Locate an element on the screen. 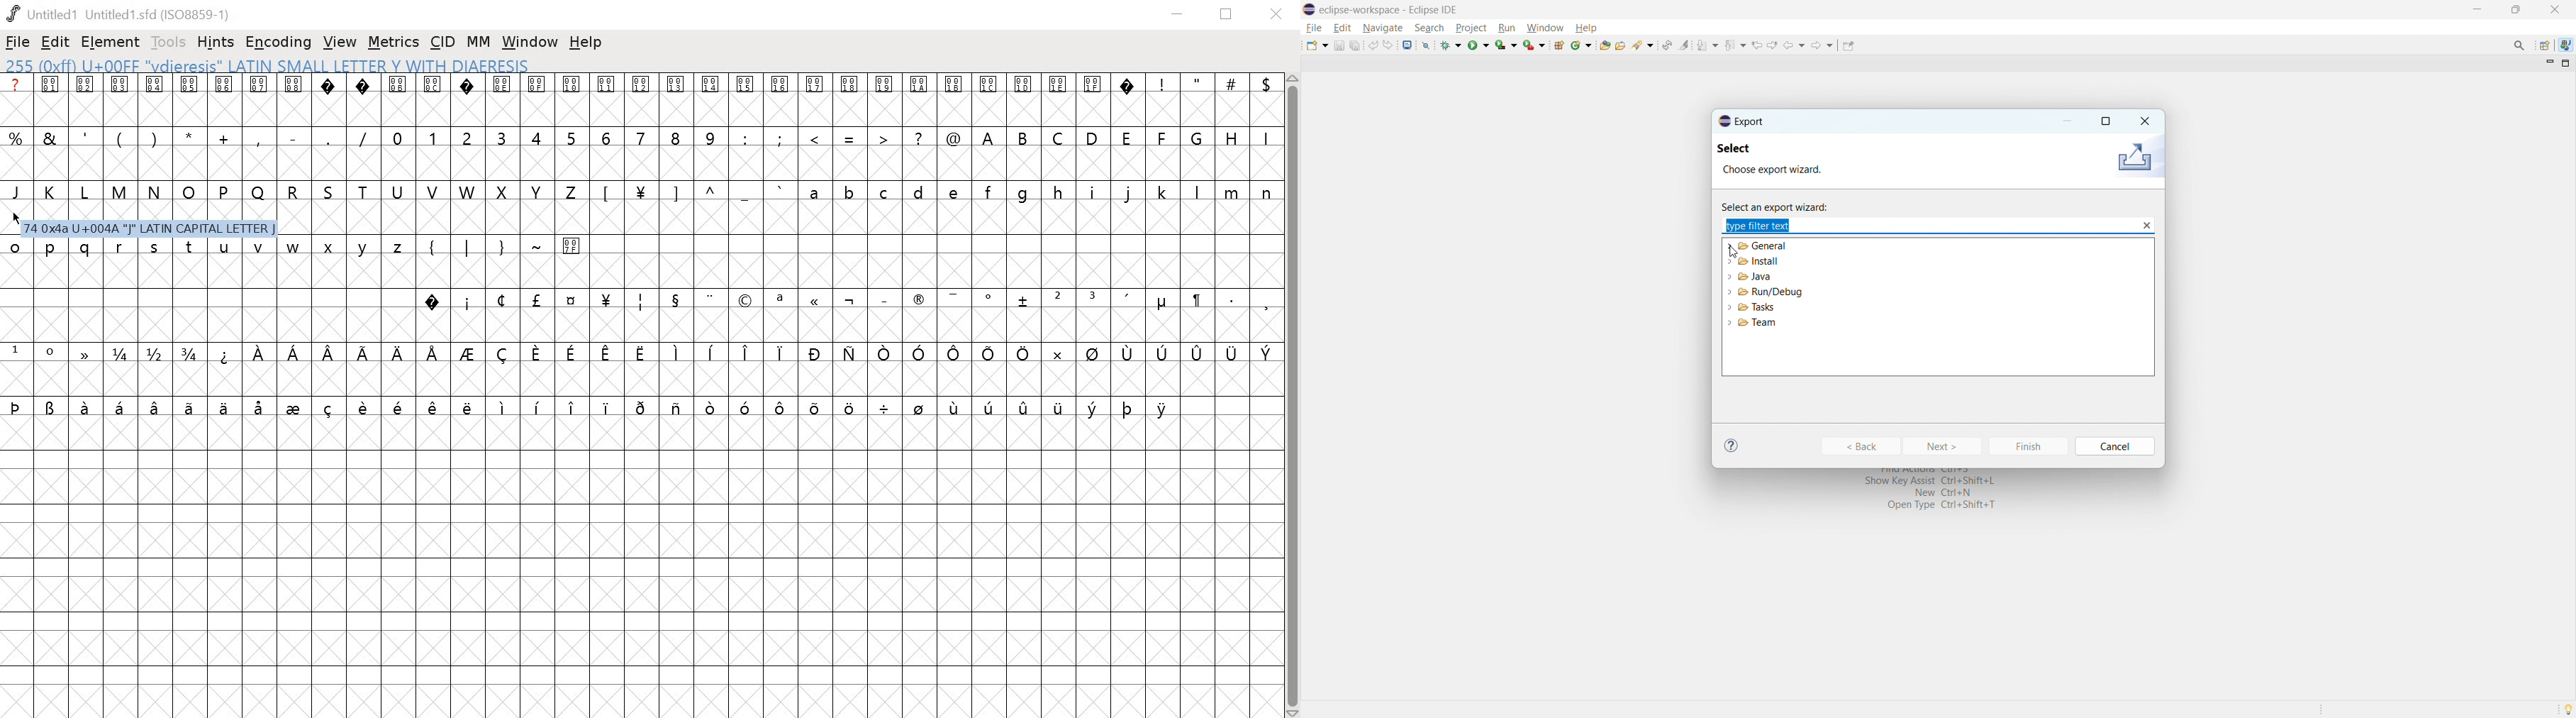 The width and height of the screenshot is (2576, 728). new is located at coordinates (1317, 45).